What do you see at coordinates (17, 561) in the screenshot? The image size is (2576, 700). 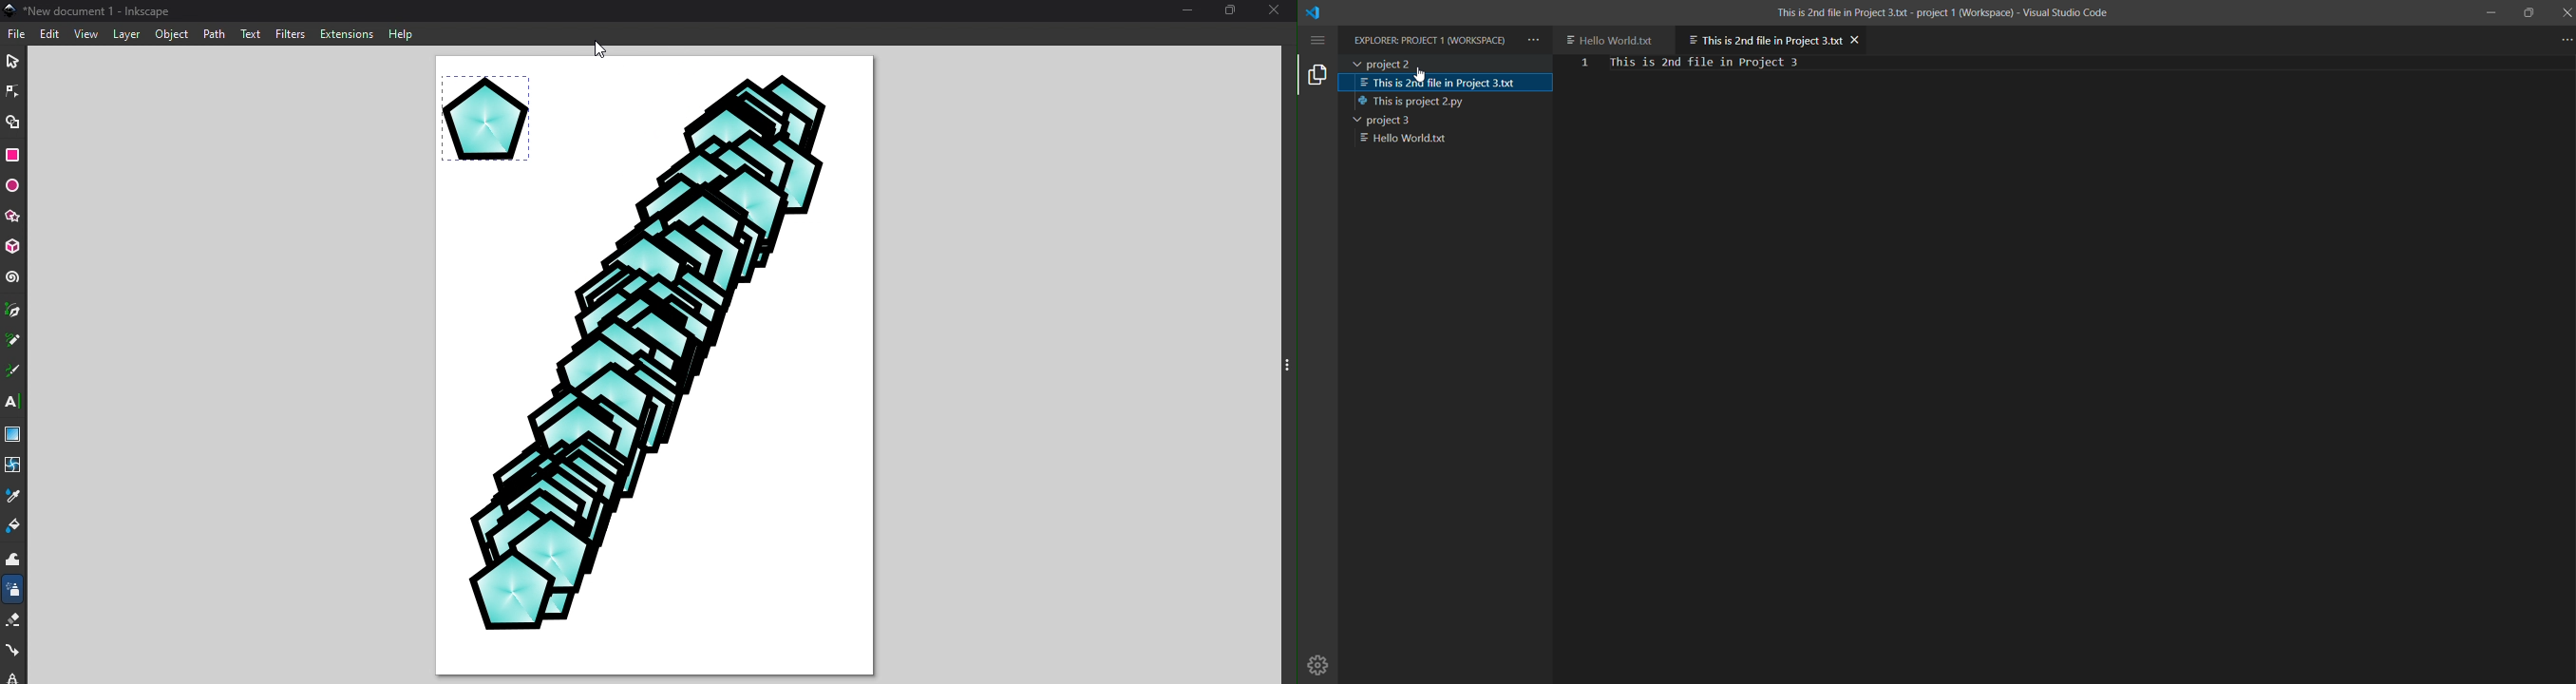 I see `Tweak tool` at bounding box center [17, 561].